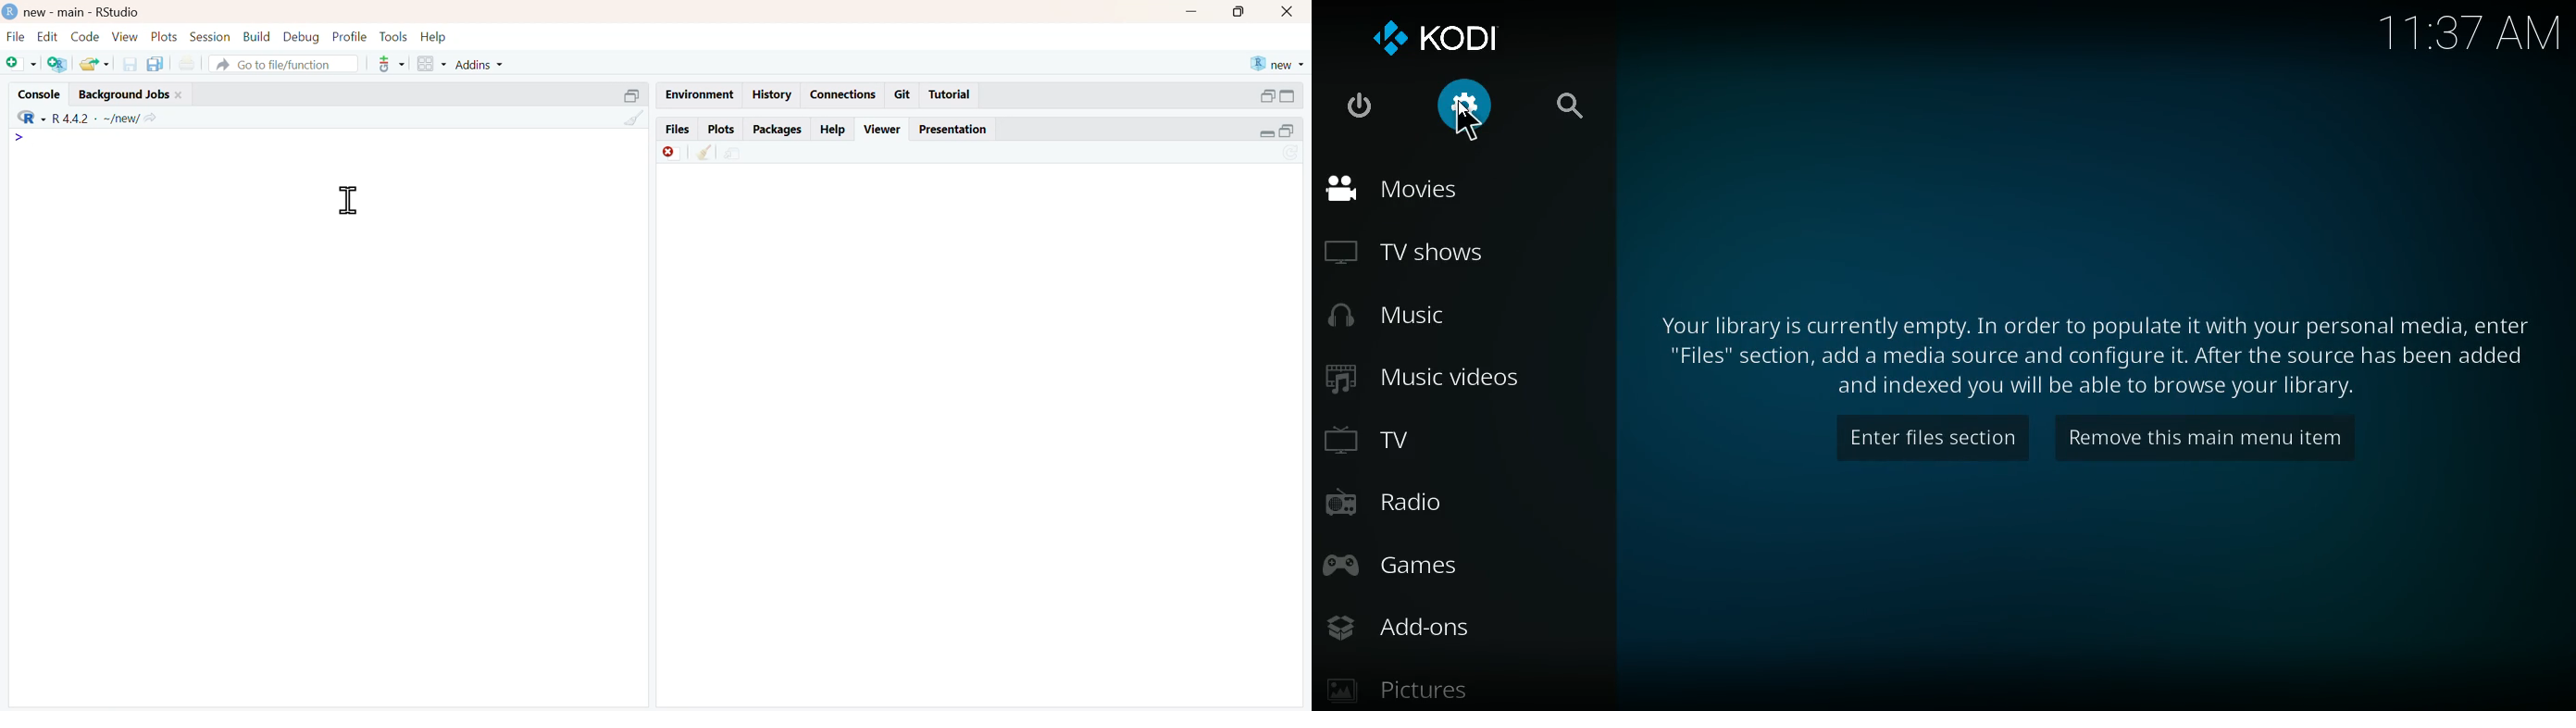 This screenshot has height=728, width=2576. I want to click on text cursor, so click(346, 200).